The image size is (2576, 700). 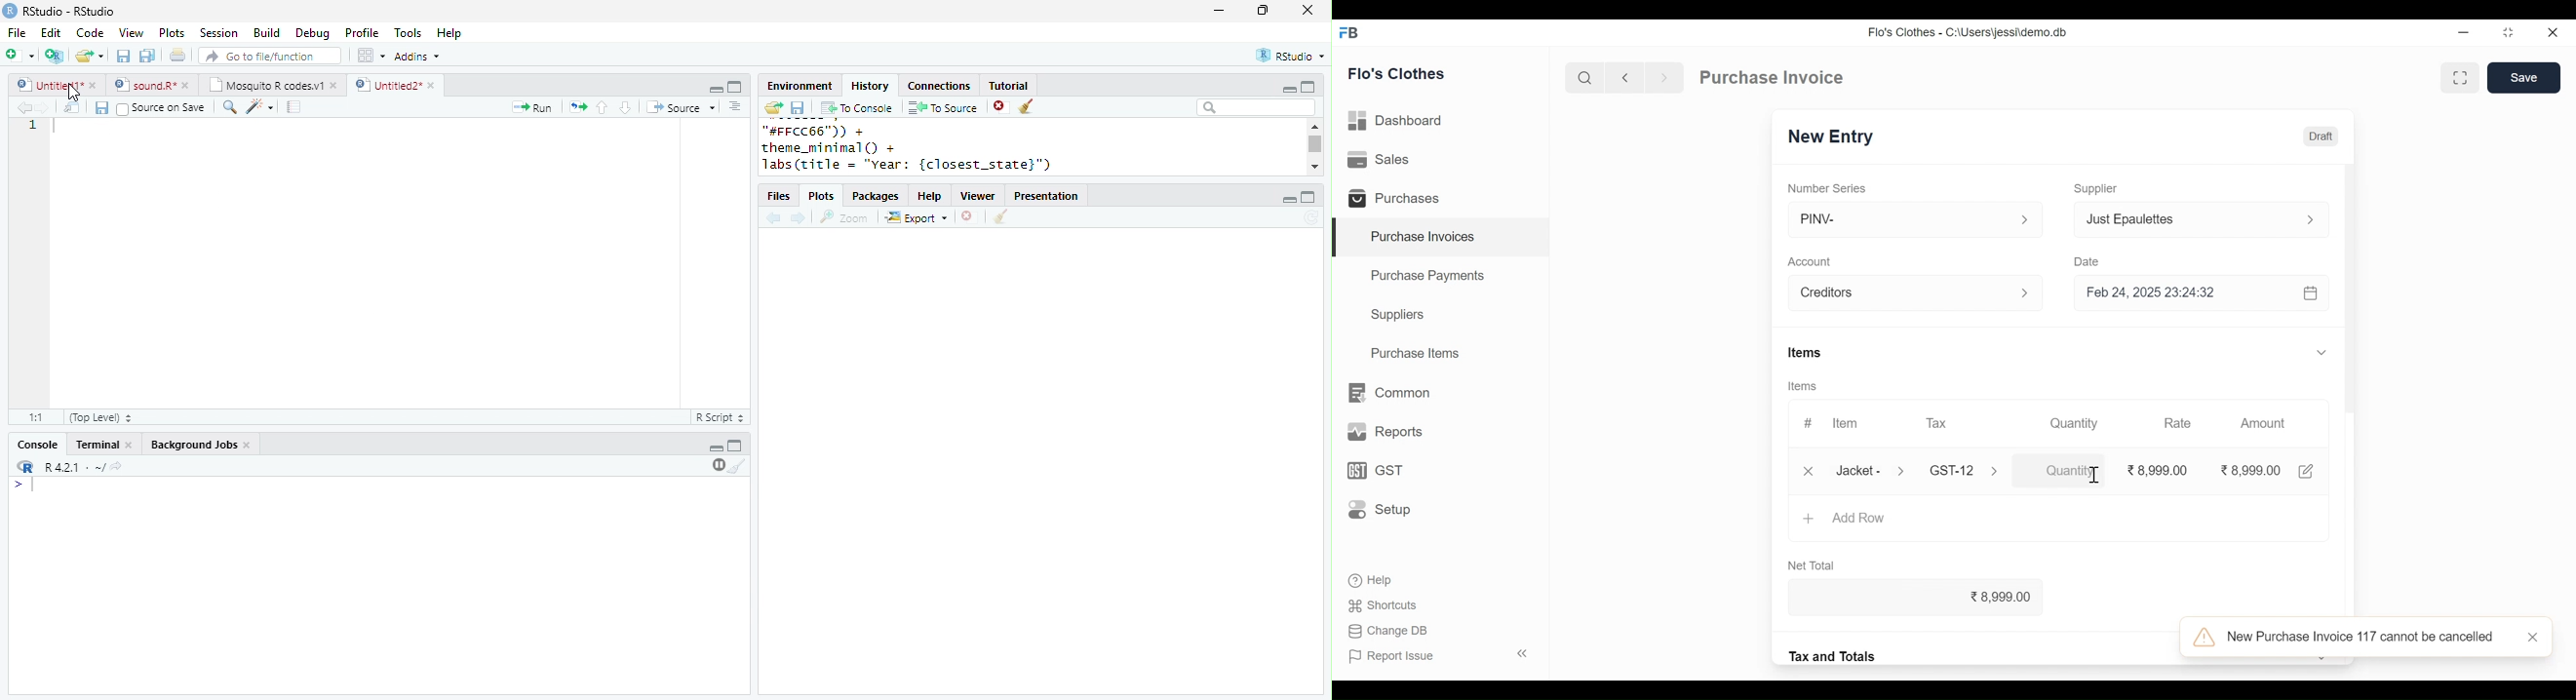 I want to click on Common, so click(x=1392, y=392).